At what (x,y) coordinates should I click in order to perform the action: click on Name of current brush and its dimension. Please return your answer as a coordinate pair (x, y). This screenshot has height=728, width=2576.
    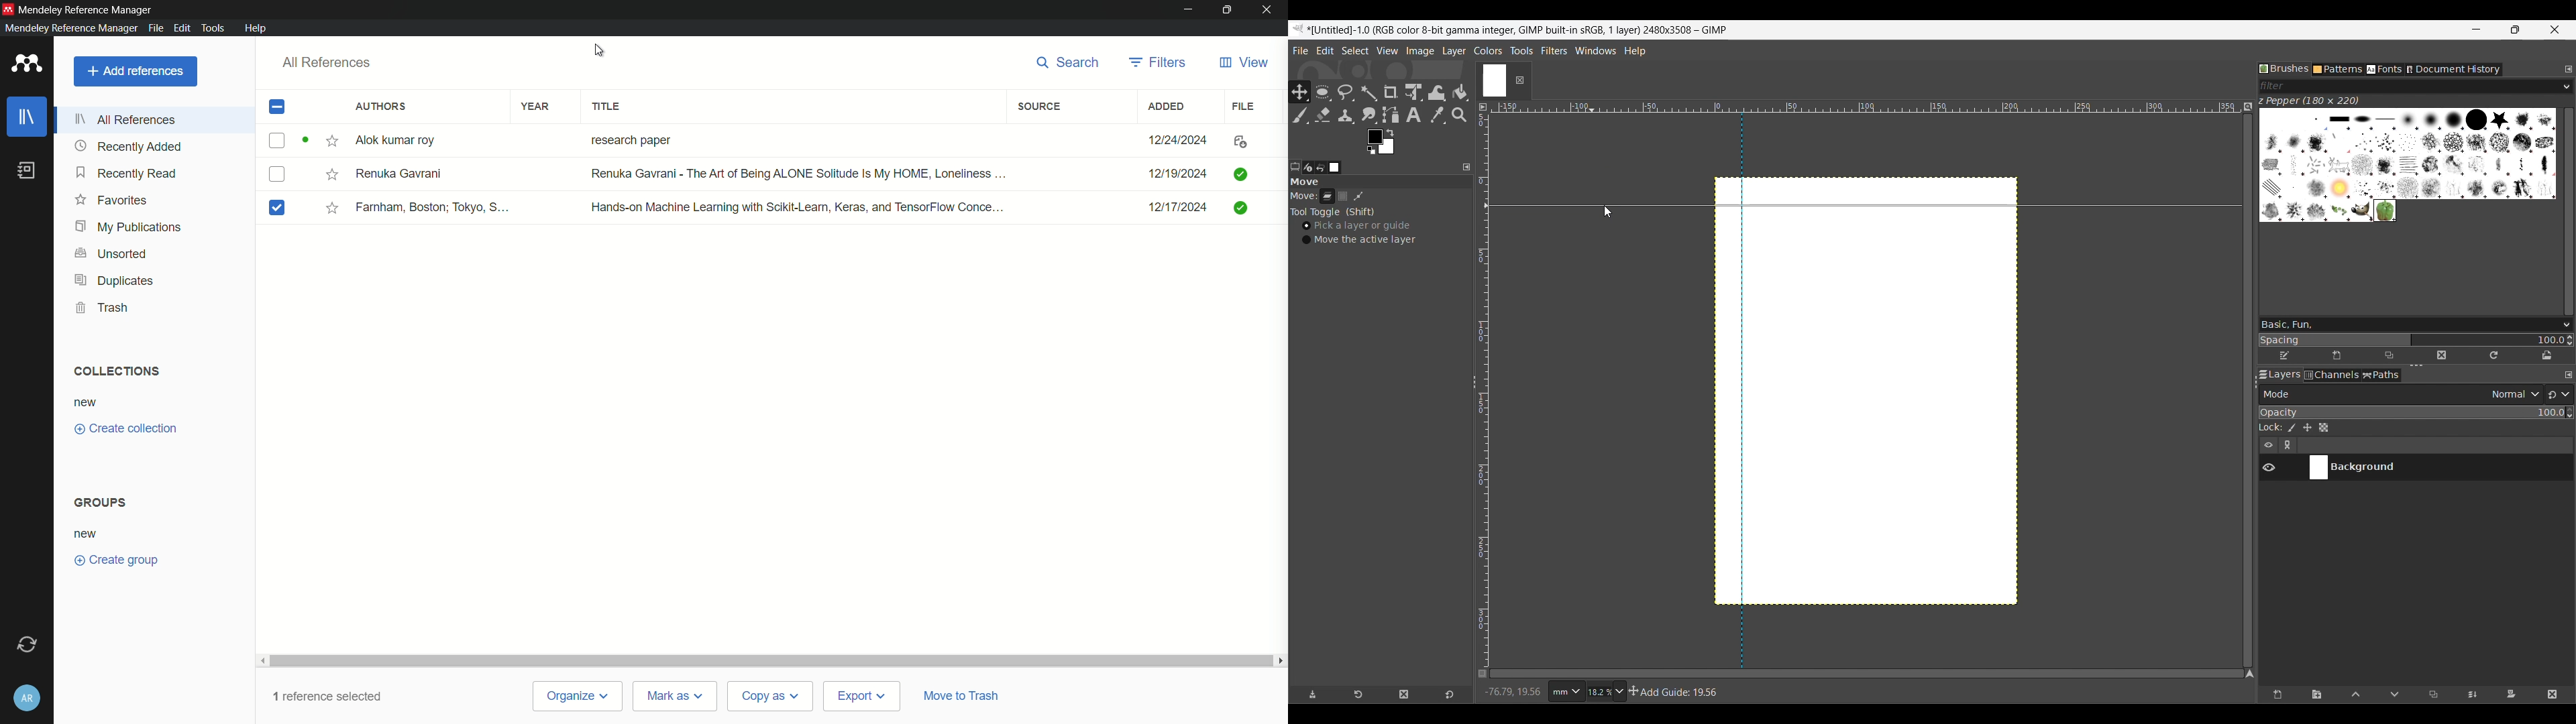
    Looking at the image, I should click on (2308, 101).